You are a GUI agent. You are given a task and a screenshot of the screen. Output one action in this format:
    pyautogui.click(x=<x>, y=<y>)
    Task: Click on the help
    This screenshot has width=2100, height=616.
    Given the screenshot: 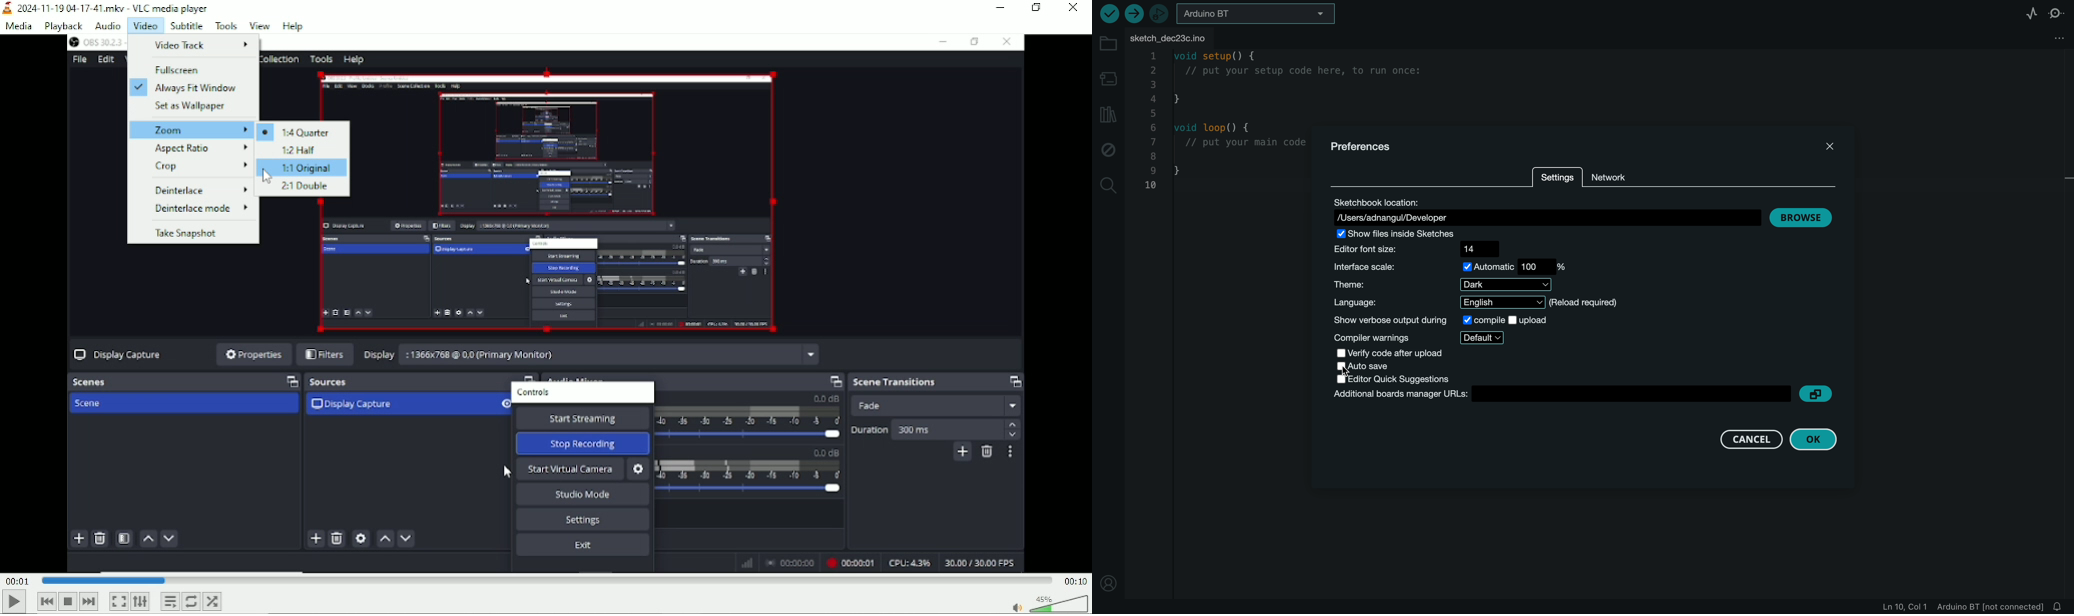 What is the action you would take?
    pyautogui.click(x=292, y=26)
    